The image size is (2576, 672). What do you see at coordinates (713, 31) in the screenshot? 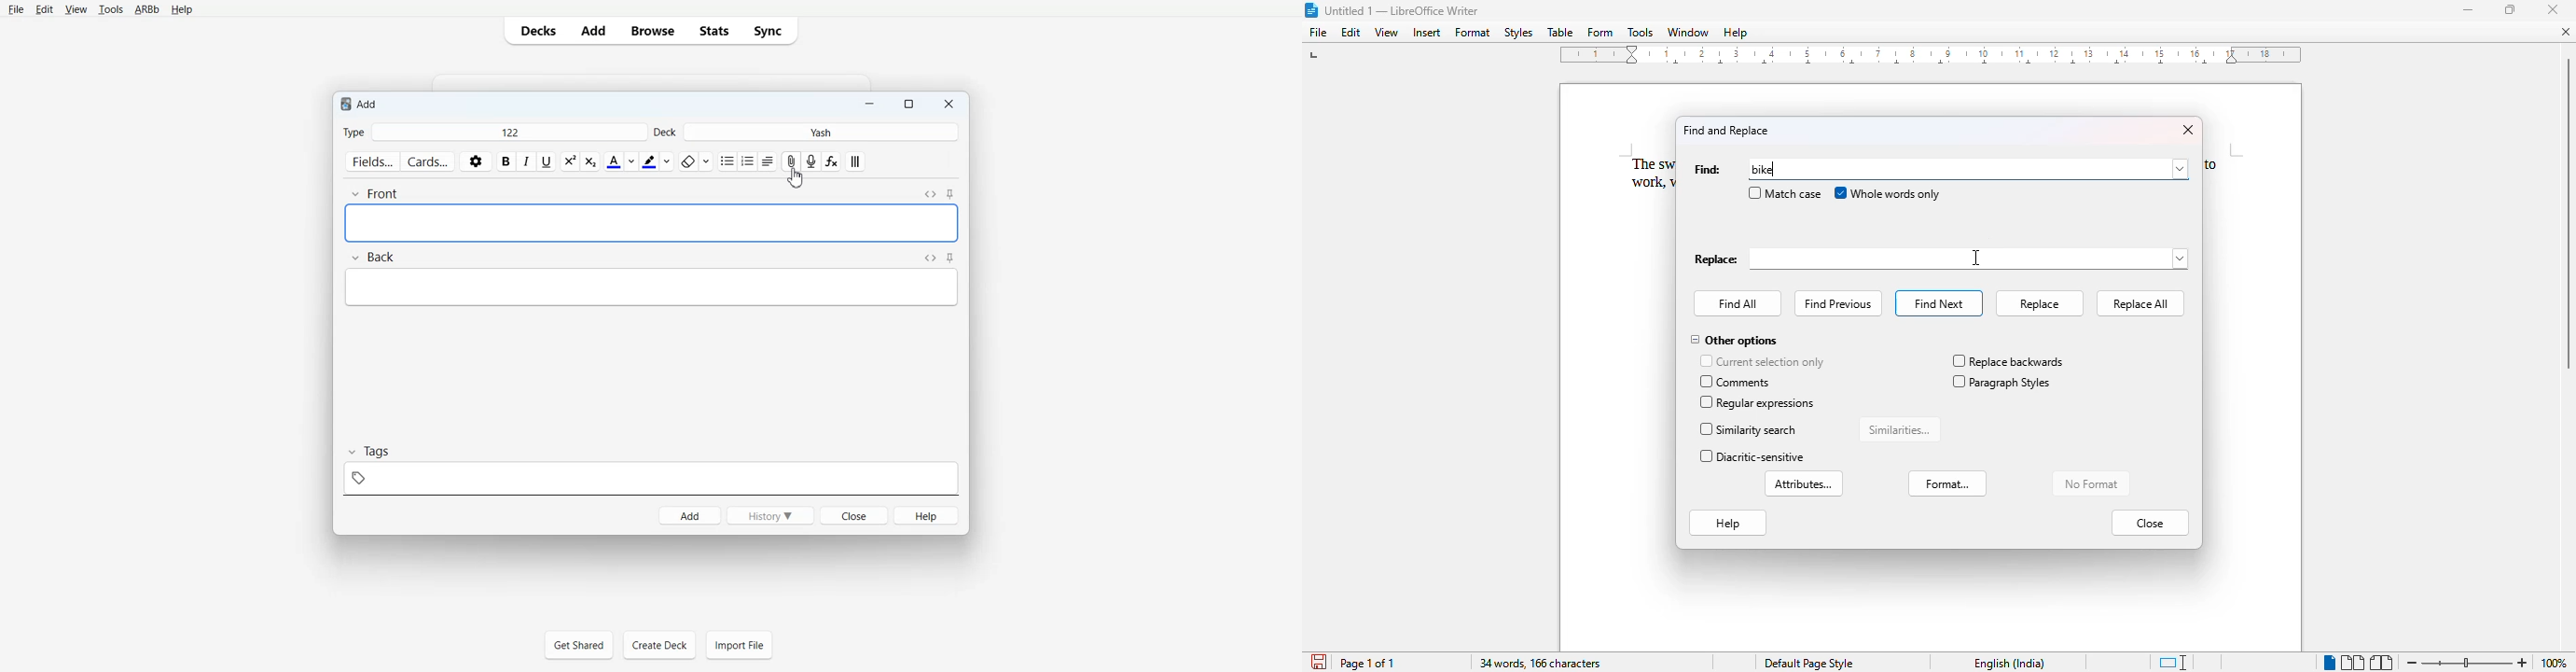
I see `Stats` at bounding box center [713, 31].